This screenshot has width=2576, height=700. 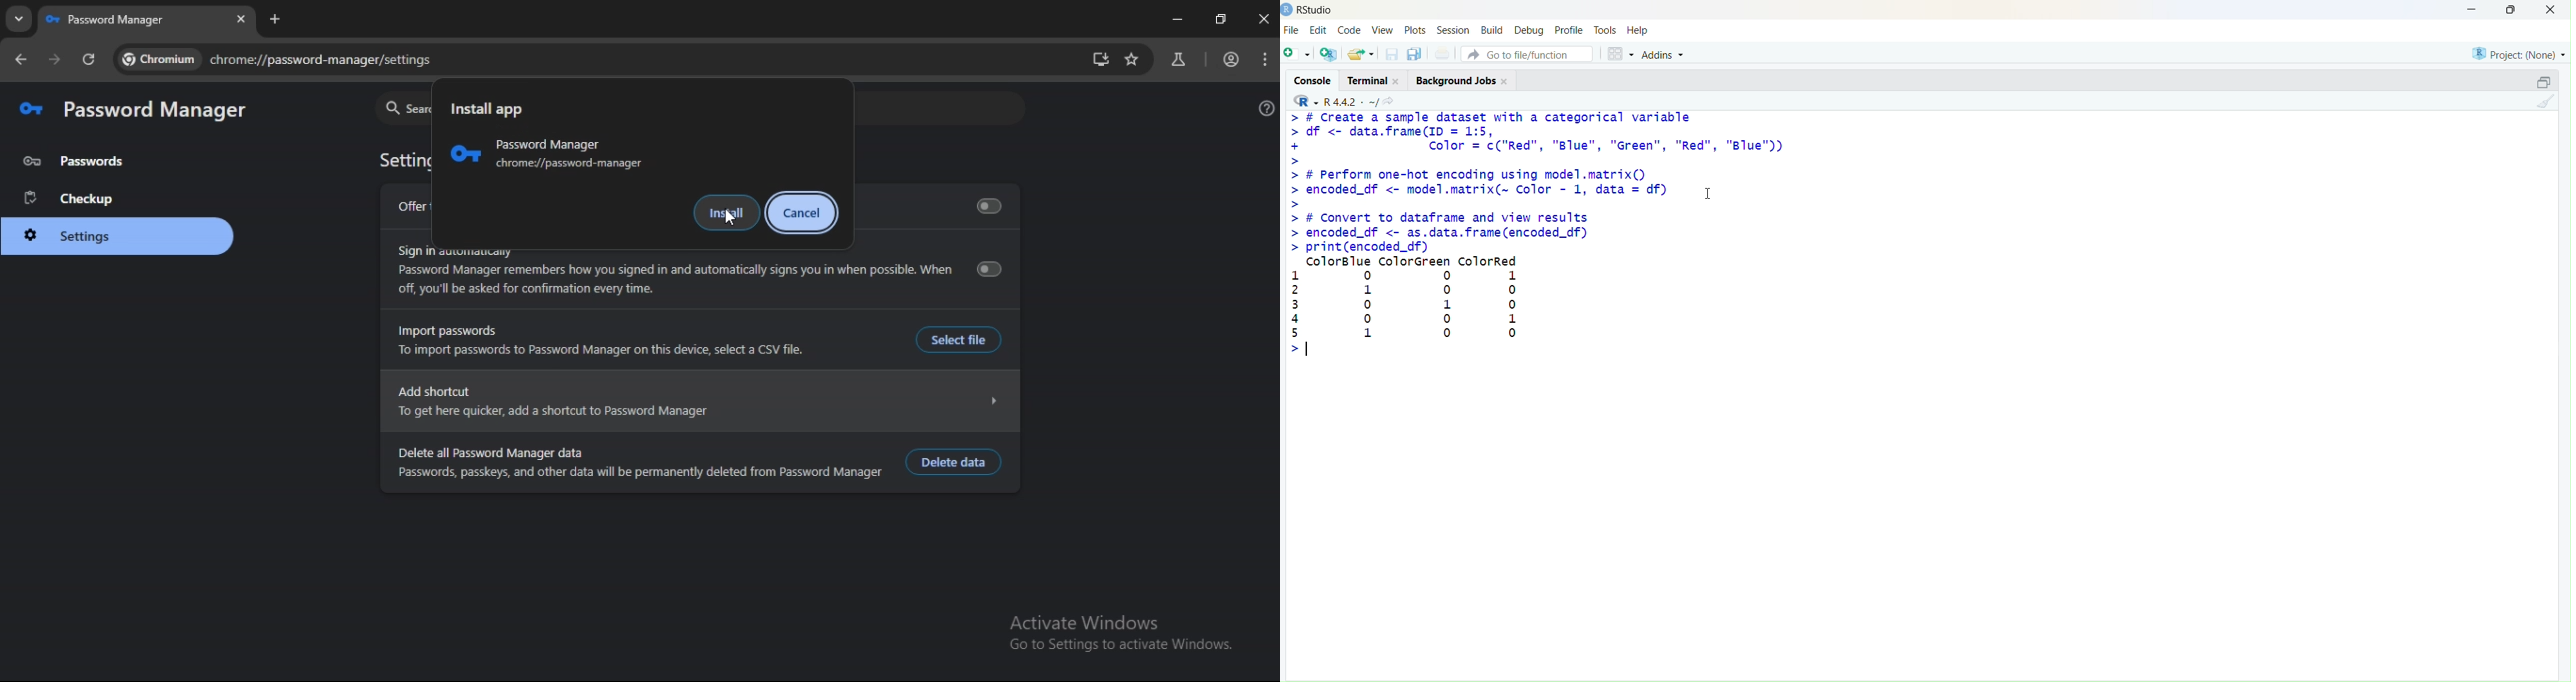 I want to click on save, so click(x=1393, y=54).